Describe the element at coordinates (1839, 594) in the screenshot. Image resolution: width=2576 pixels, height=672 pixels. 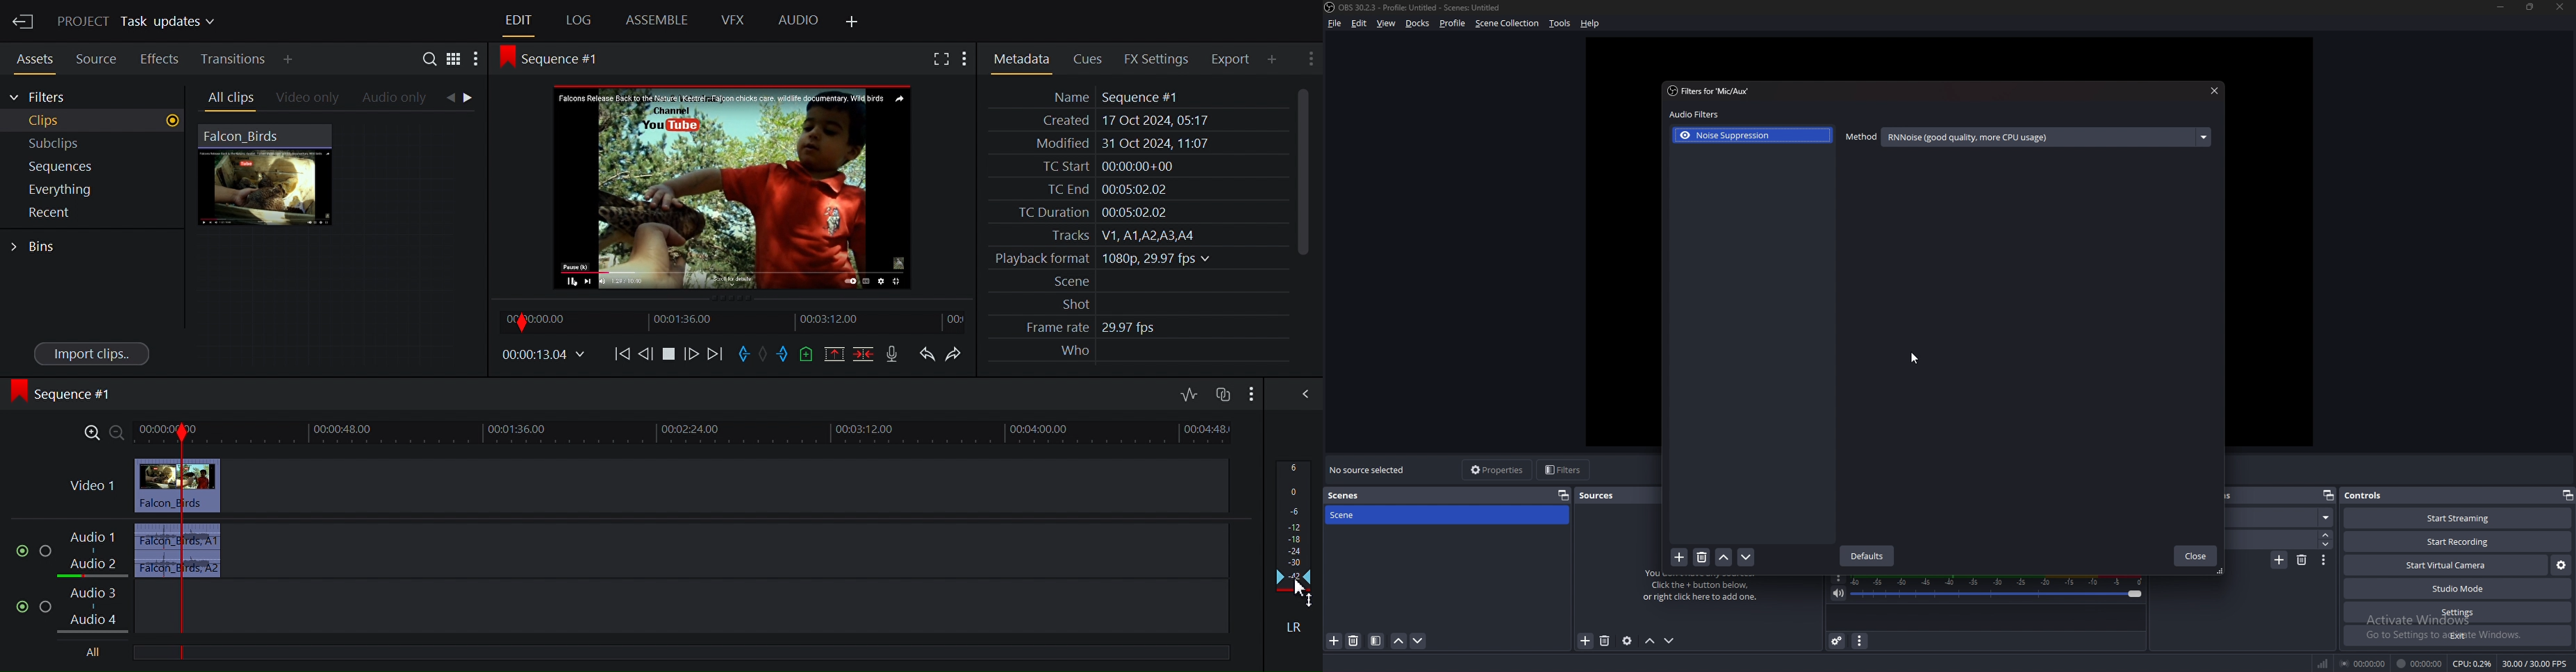
I see `mute` at that location.